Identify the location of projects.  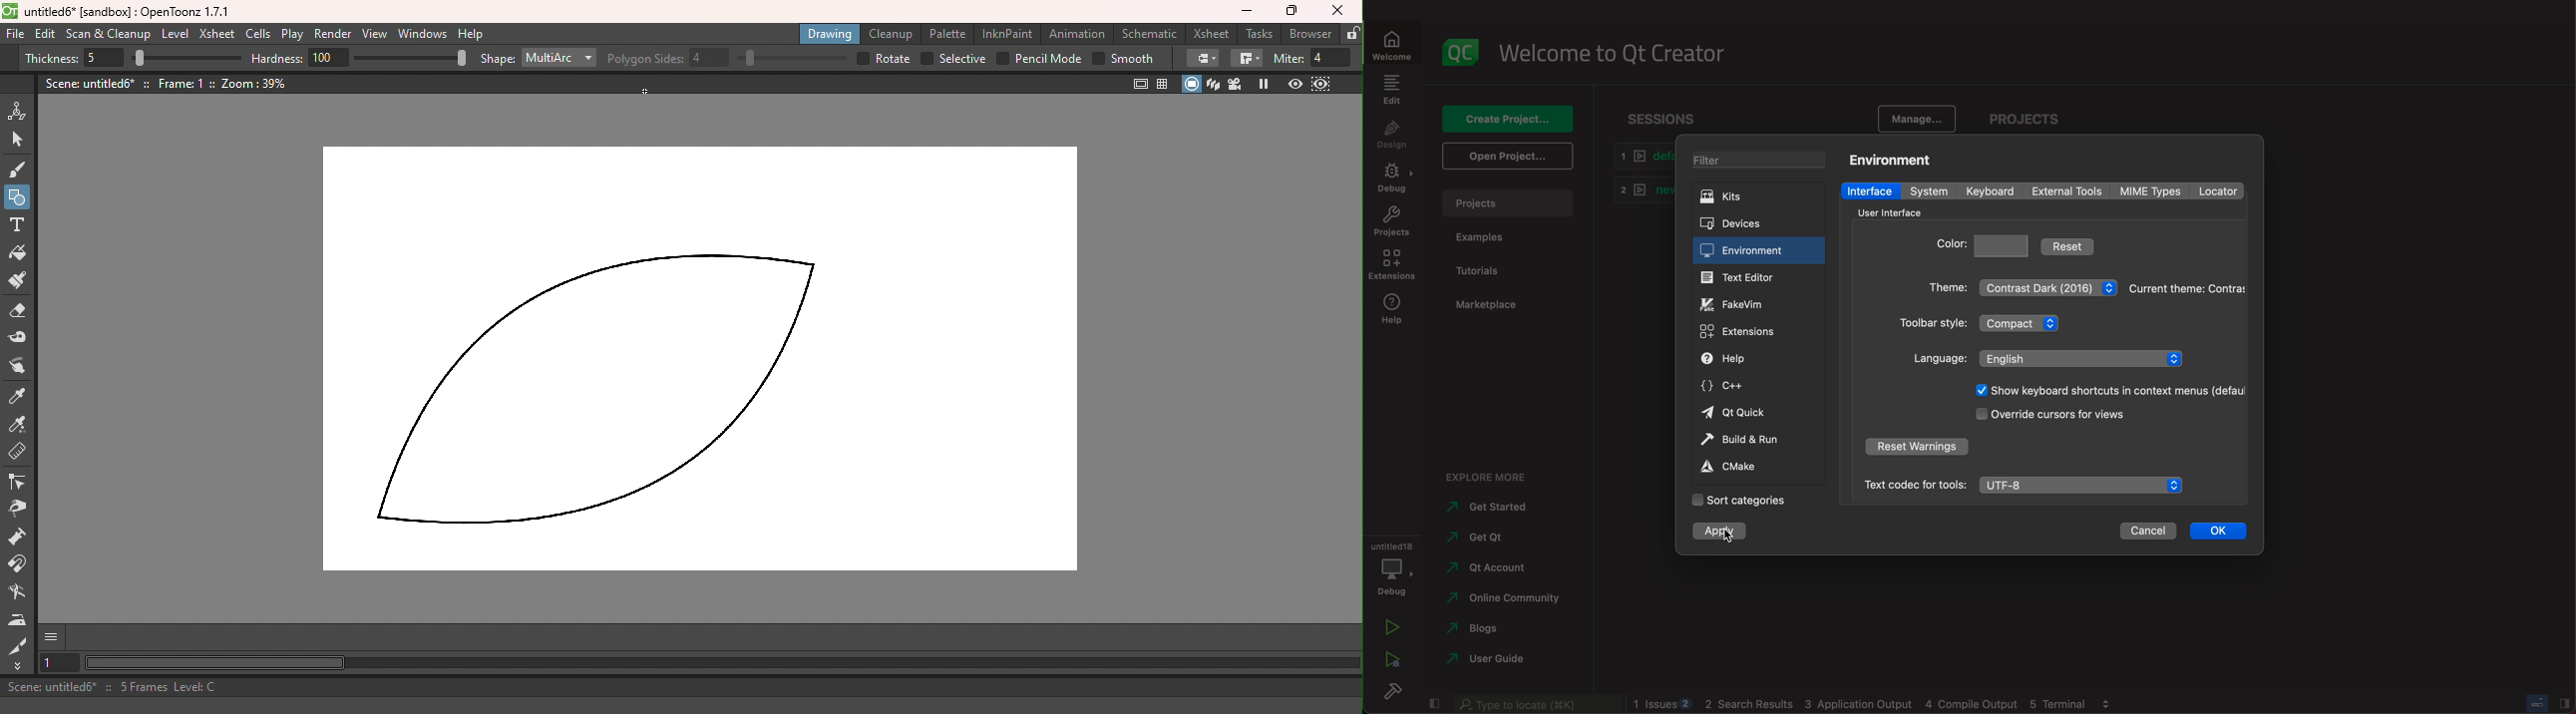
(1389, 221).